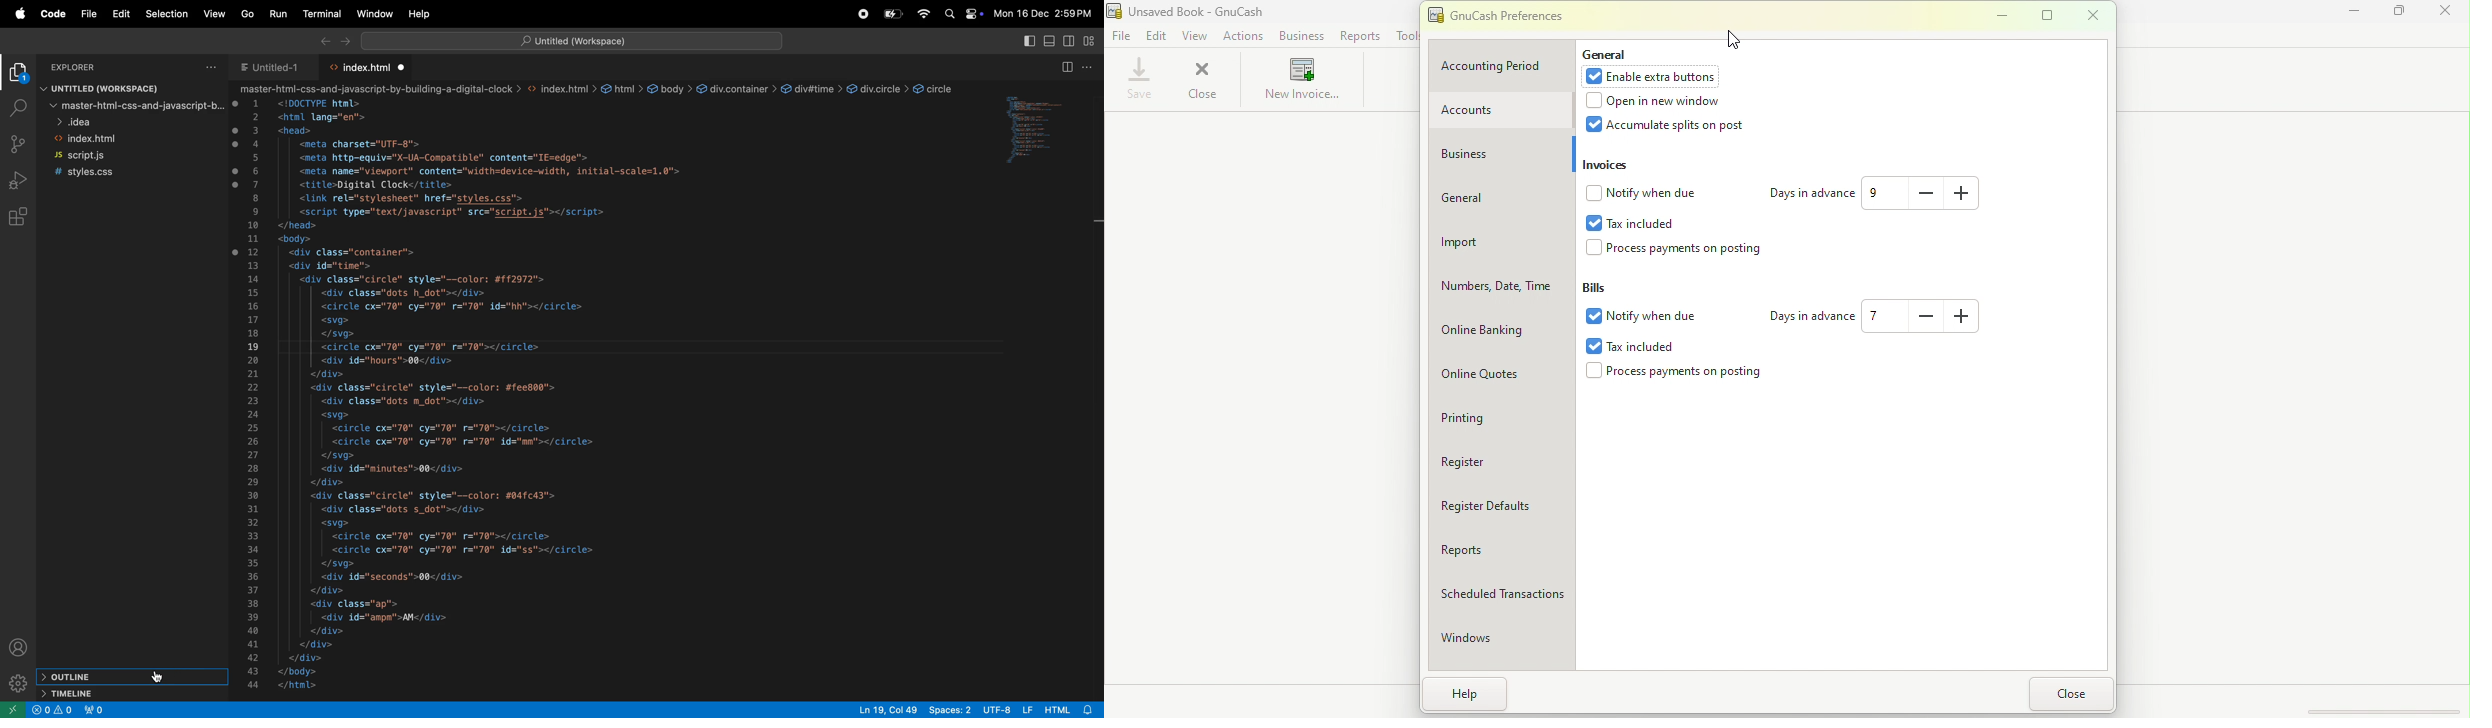 This screenshot has width=2492, height=728. What do you see at coordinates (212, 66) in the screenshot?
I see `options` at bounding box center [212, 66].